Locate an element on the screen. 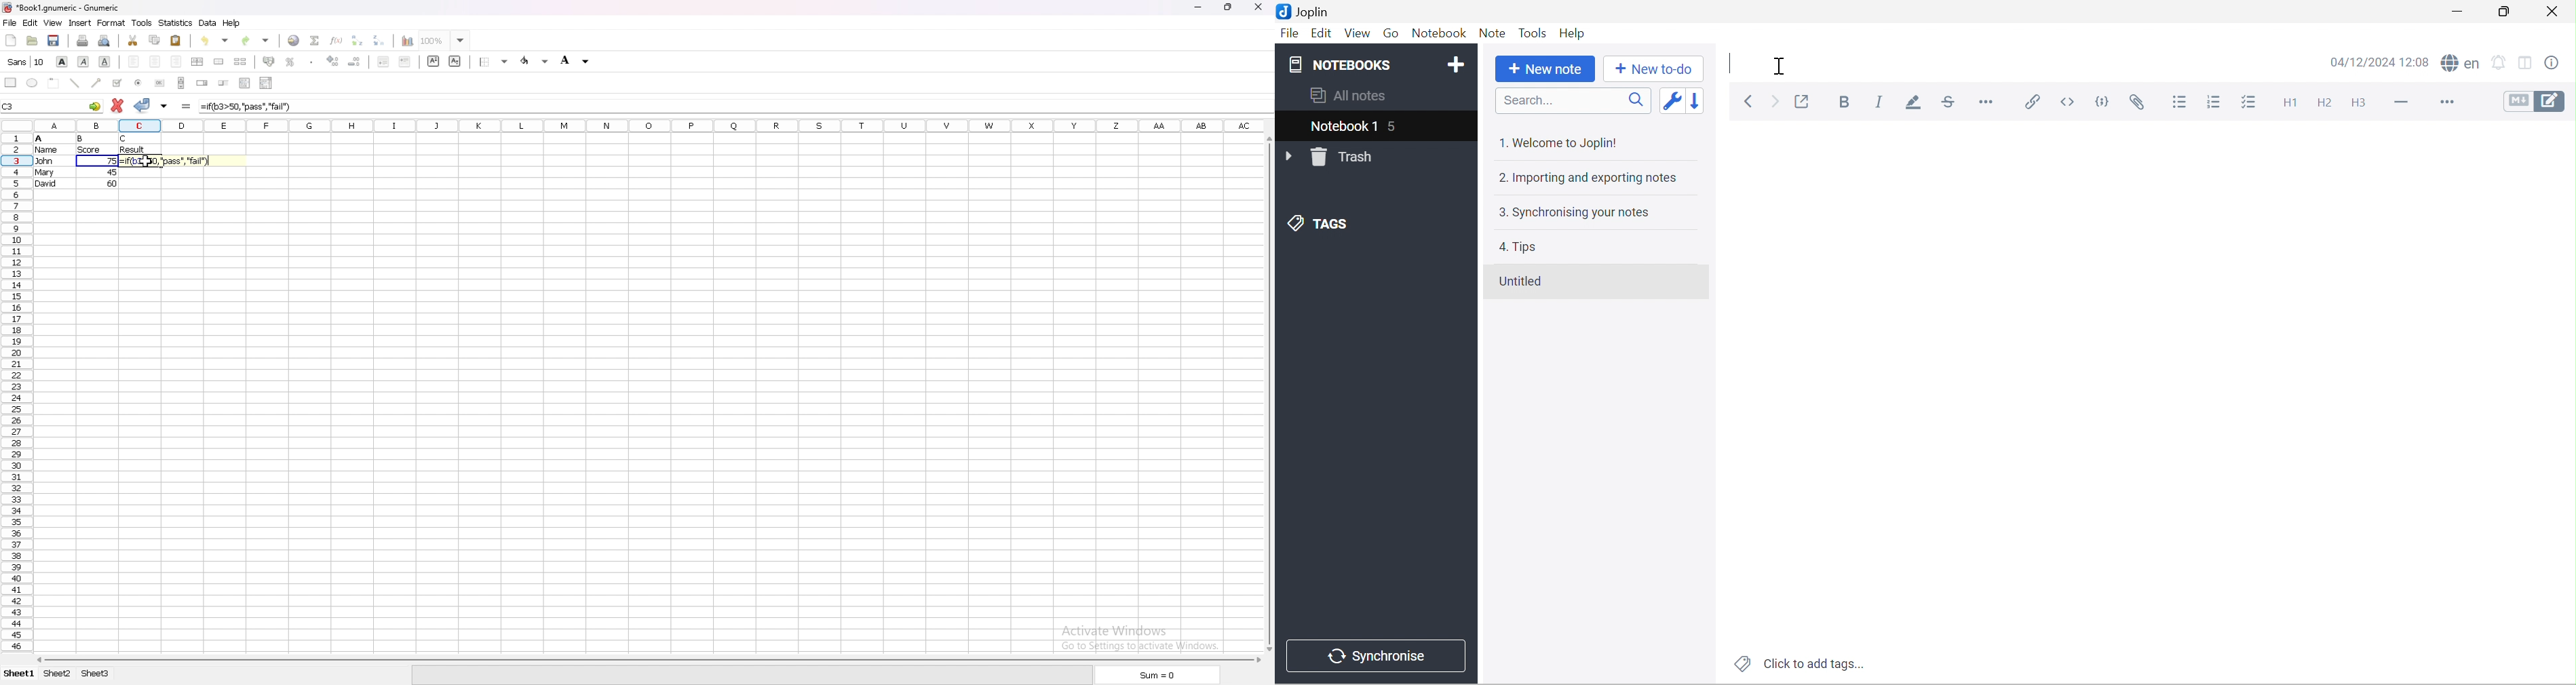  Trash is located at coordinates (1347, 157).